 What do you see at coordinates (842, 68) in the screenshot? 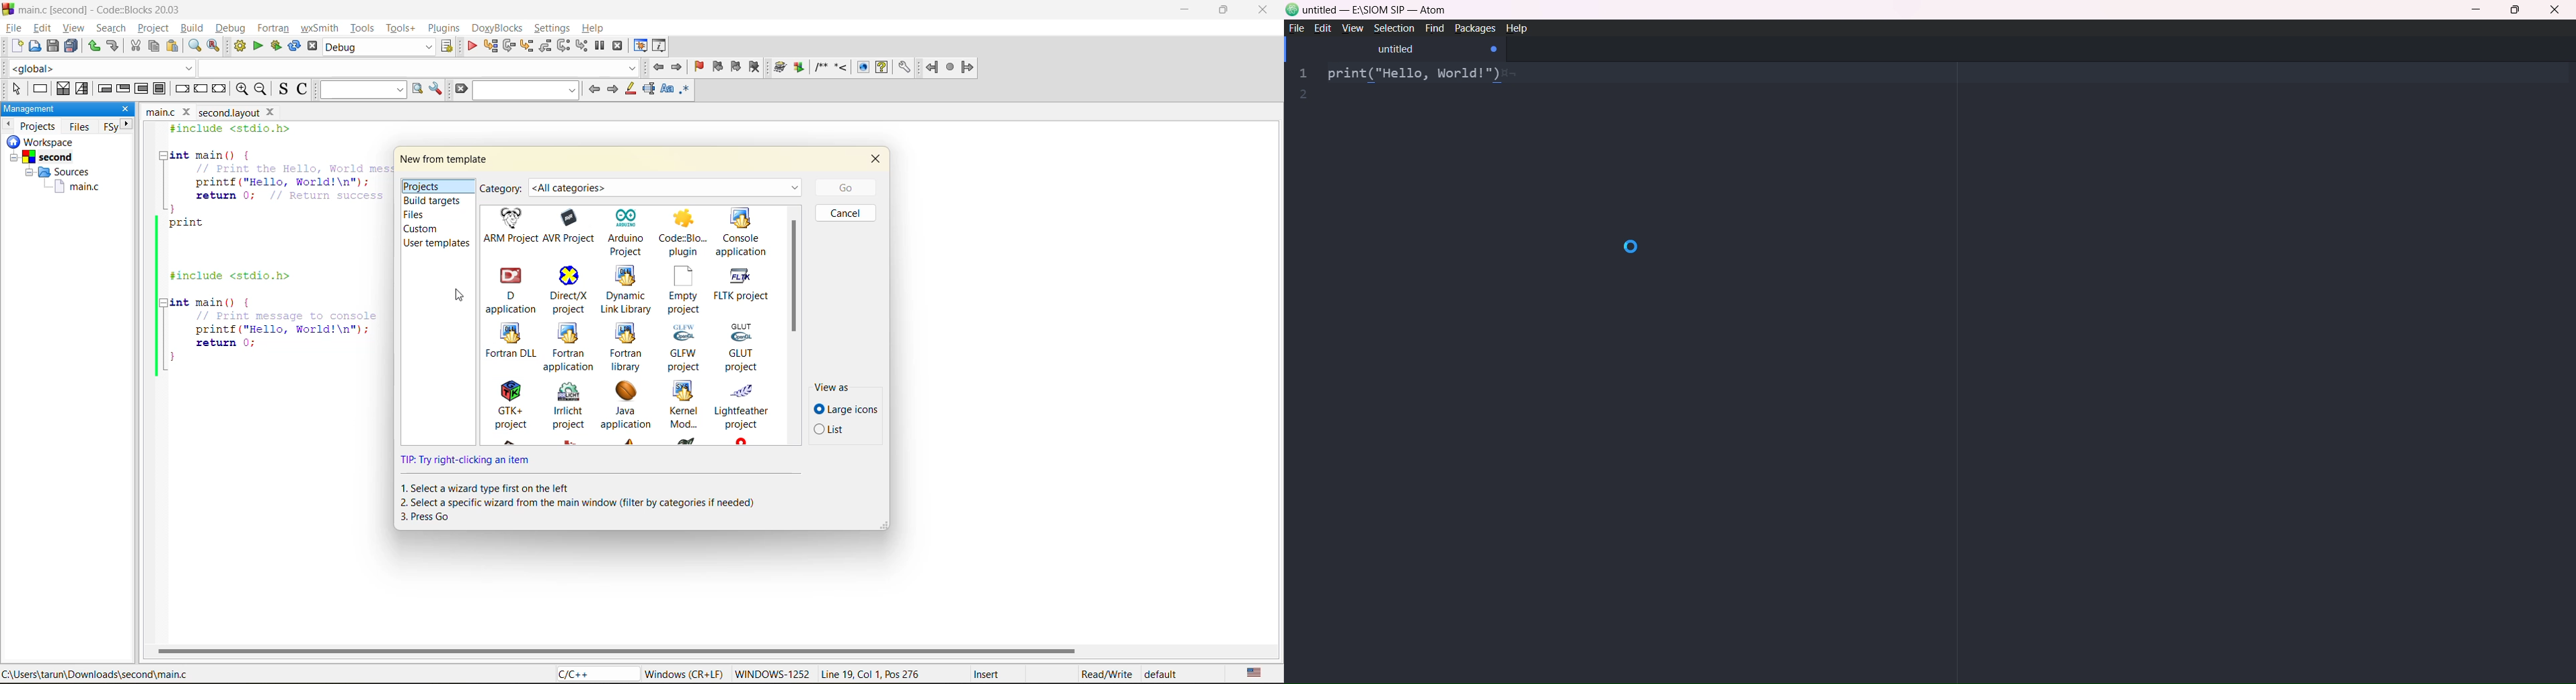
I see `doxyblocks reference` at bounding box center [842, 68].